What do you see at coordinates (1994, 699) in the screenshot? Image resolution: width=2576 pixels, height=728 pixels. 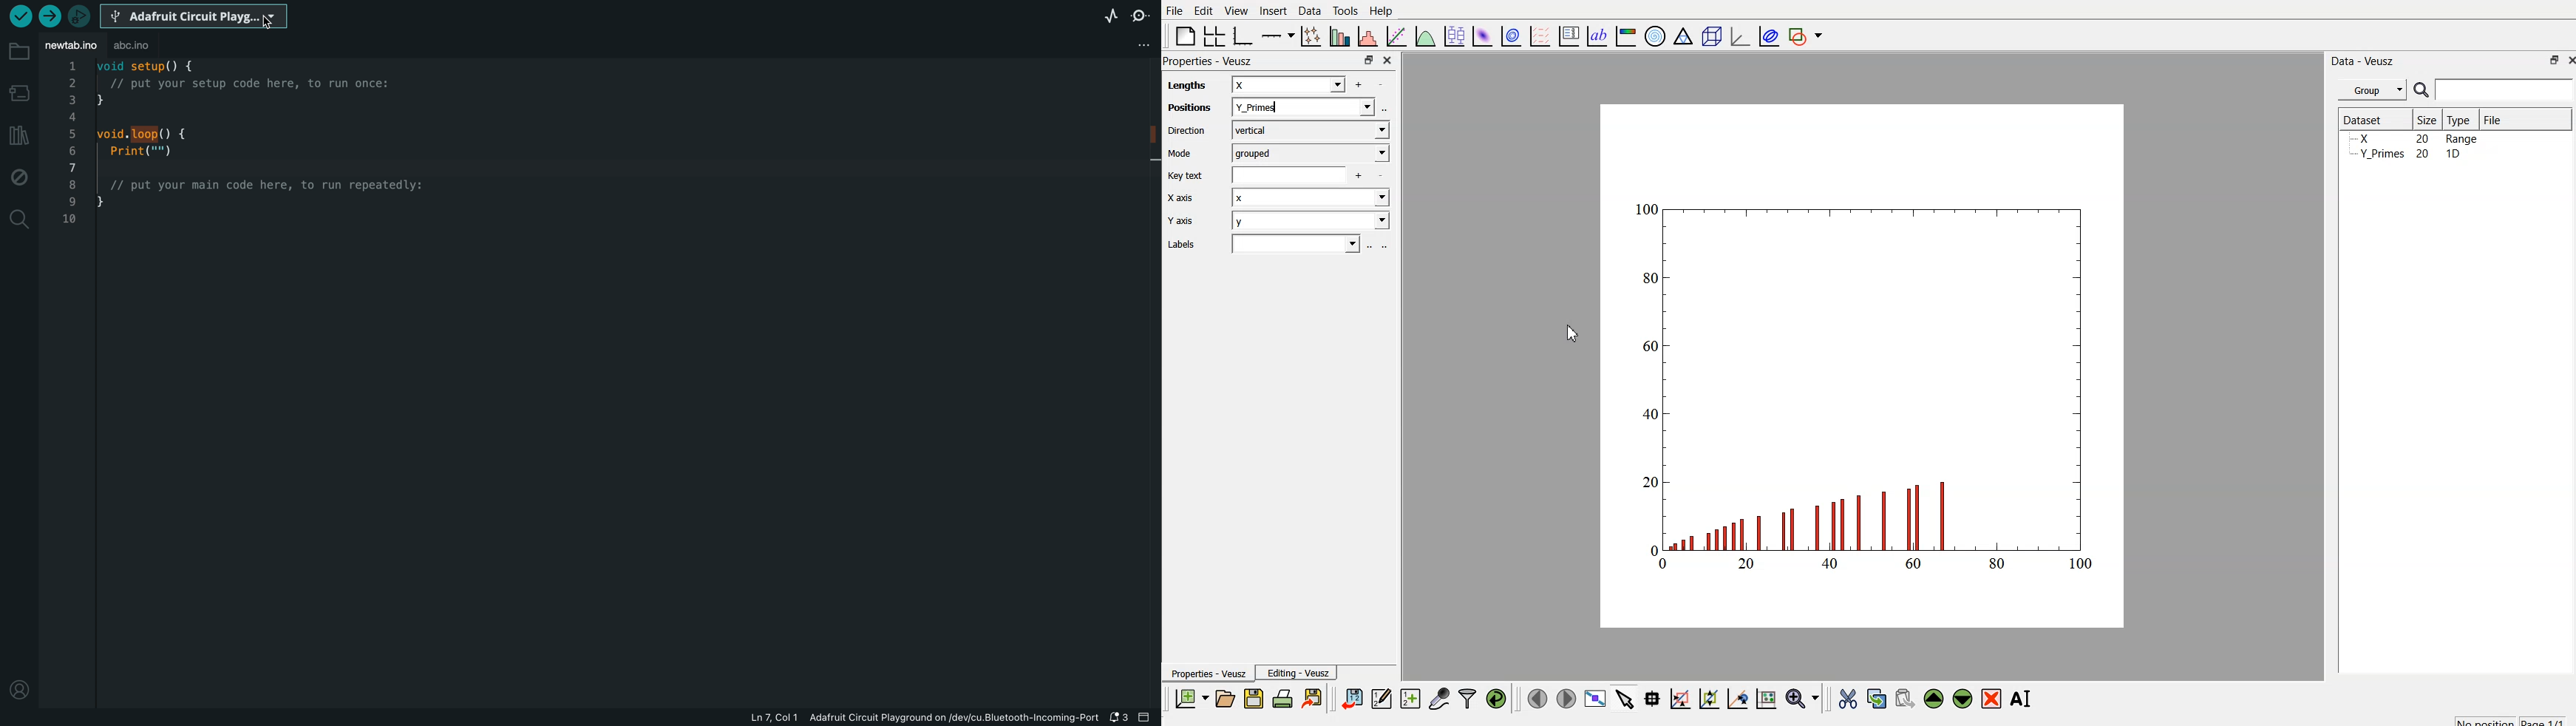 I see `remove the selected widget` at bounding box center [1994, 699].